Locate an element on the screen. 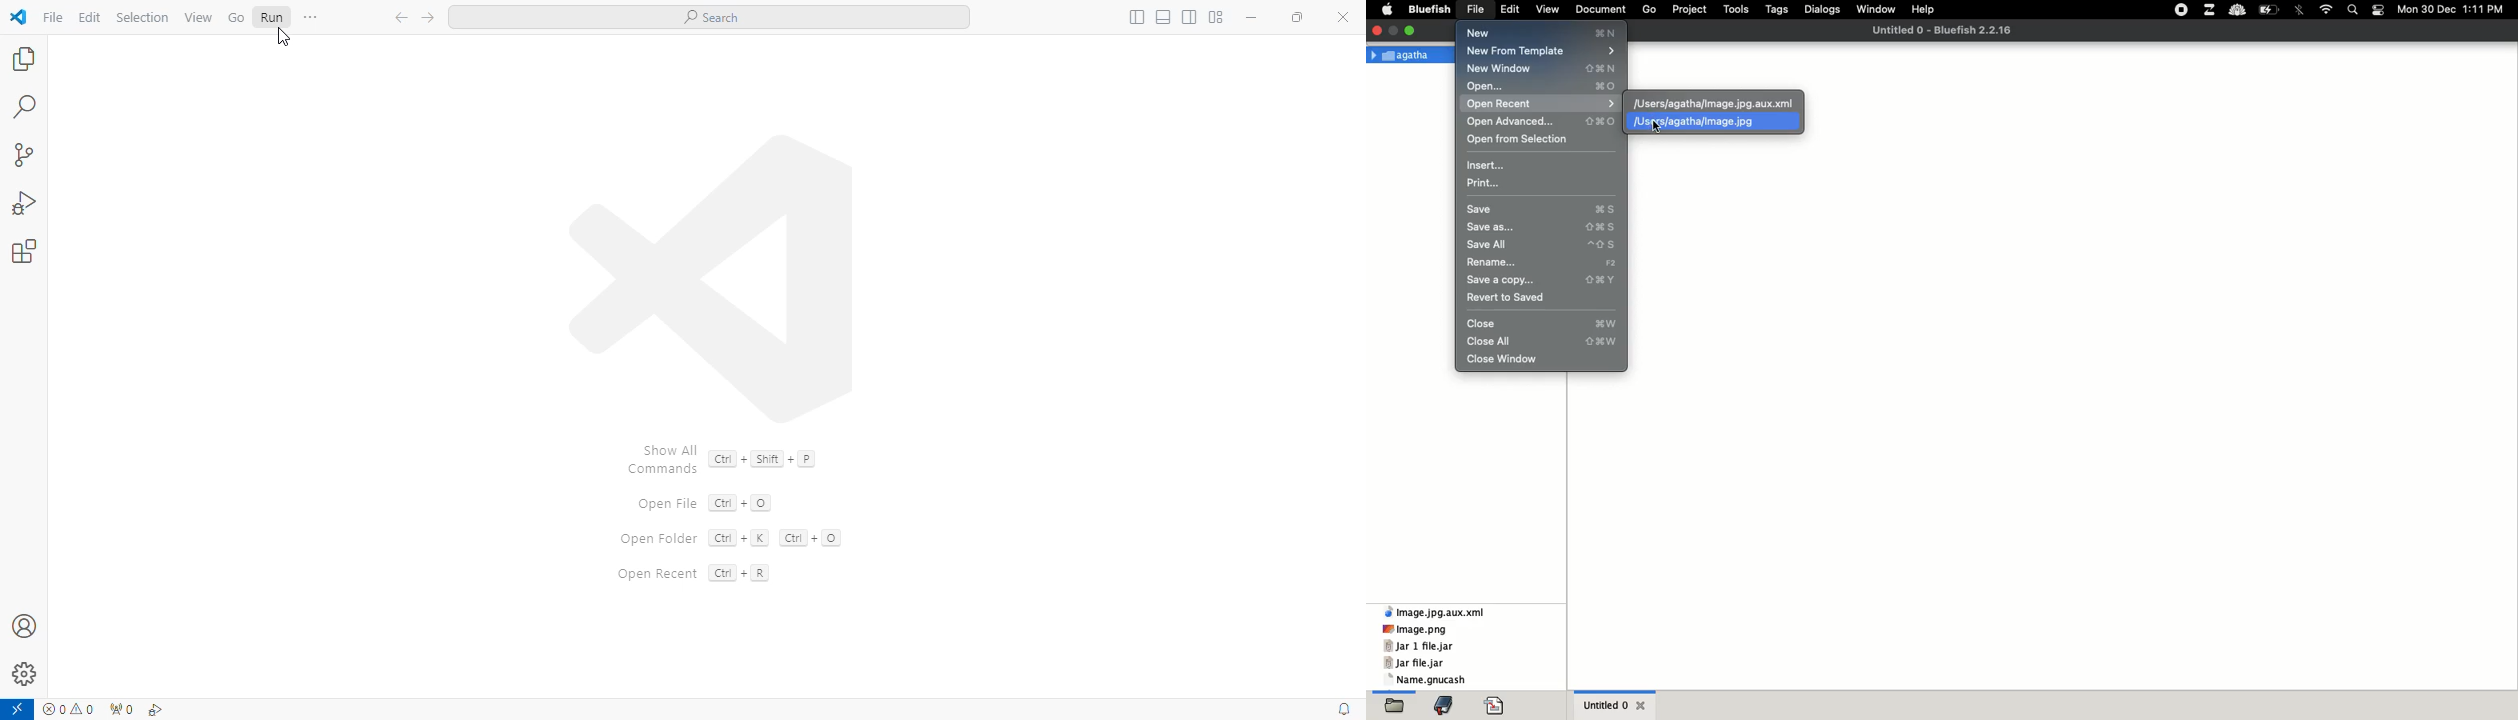 This screenshot has width=2520, height=728. extensions is located at coordinates (25, 251).